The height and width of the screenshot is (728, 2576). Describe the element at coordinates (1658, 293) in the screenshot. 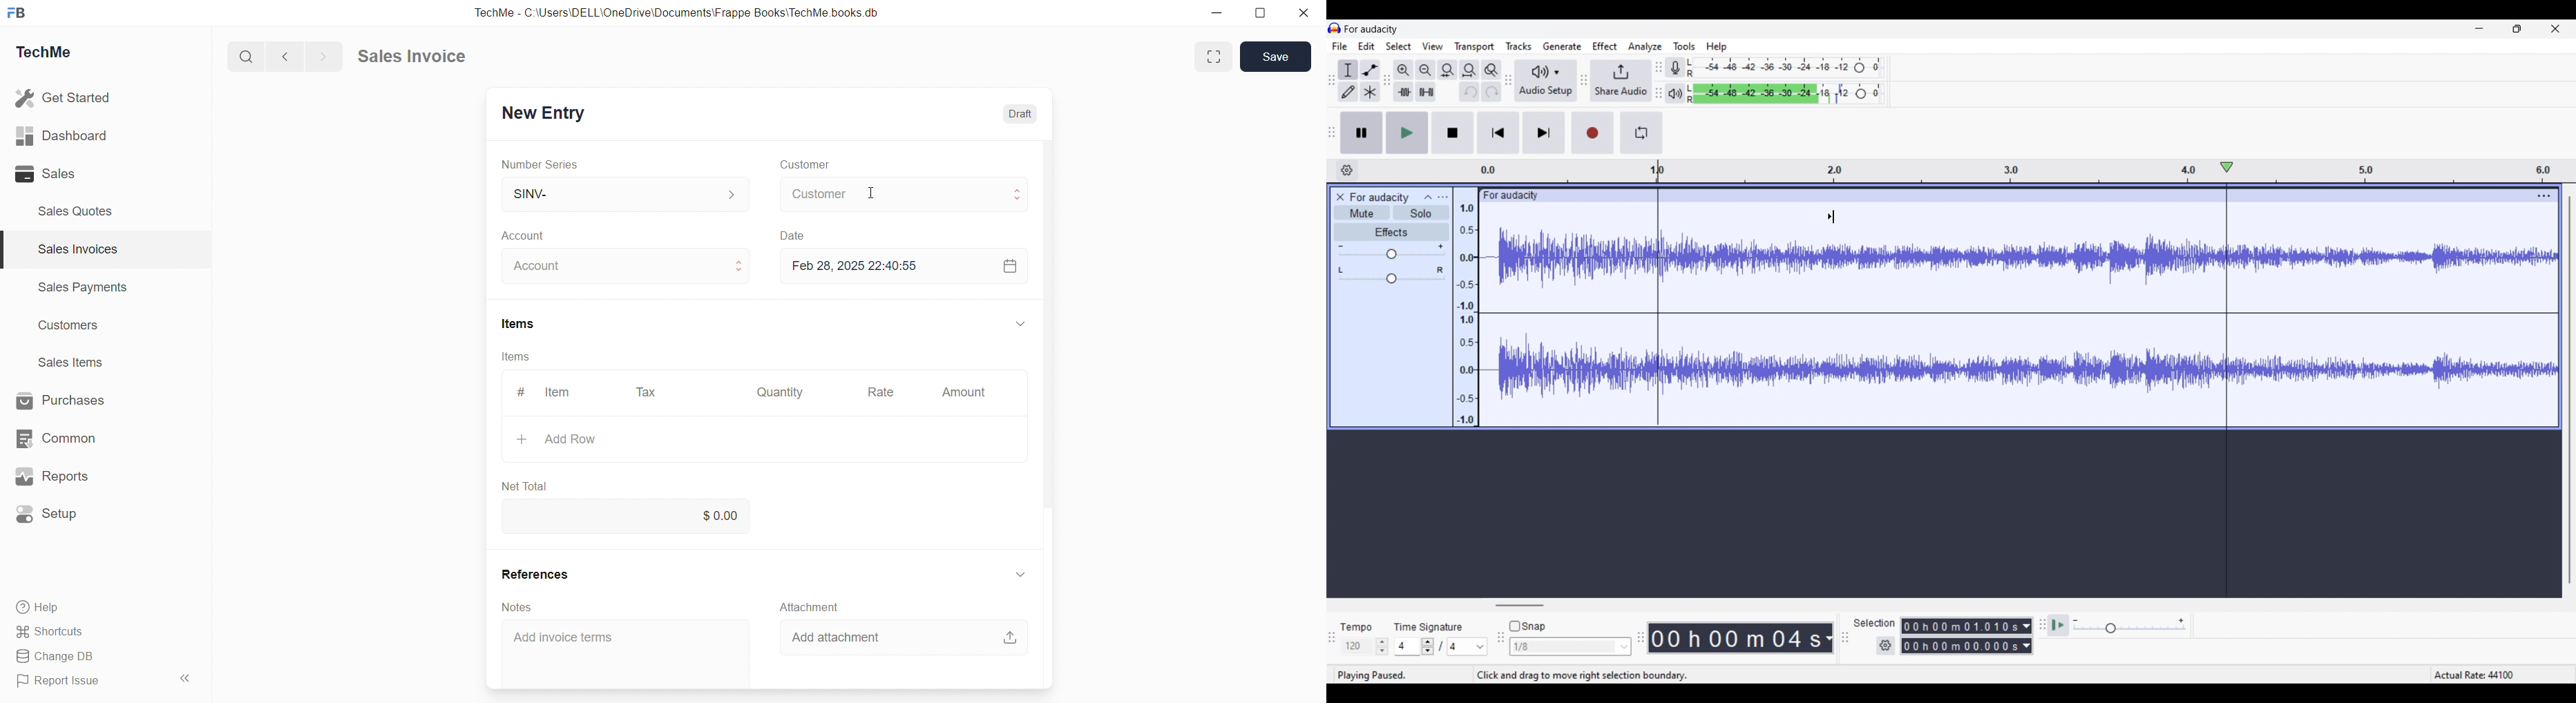

I see `Selection start marked by cursor ` at that location.